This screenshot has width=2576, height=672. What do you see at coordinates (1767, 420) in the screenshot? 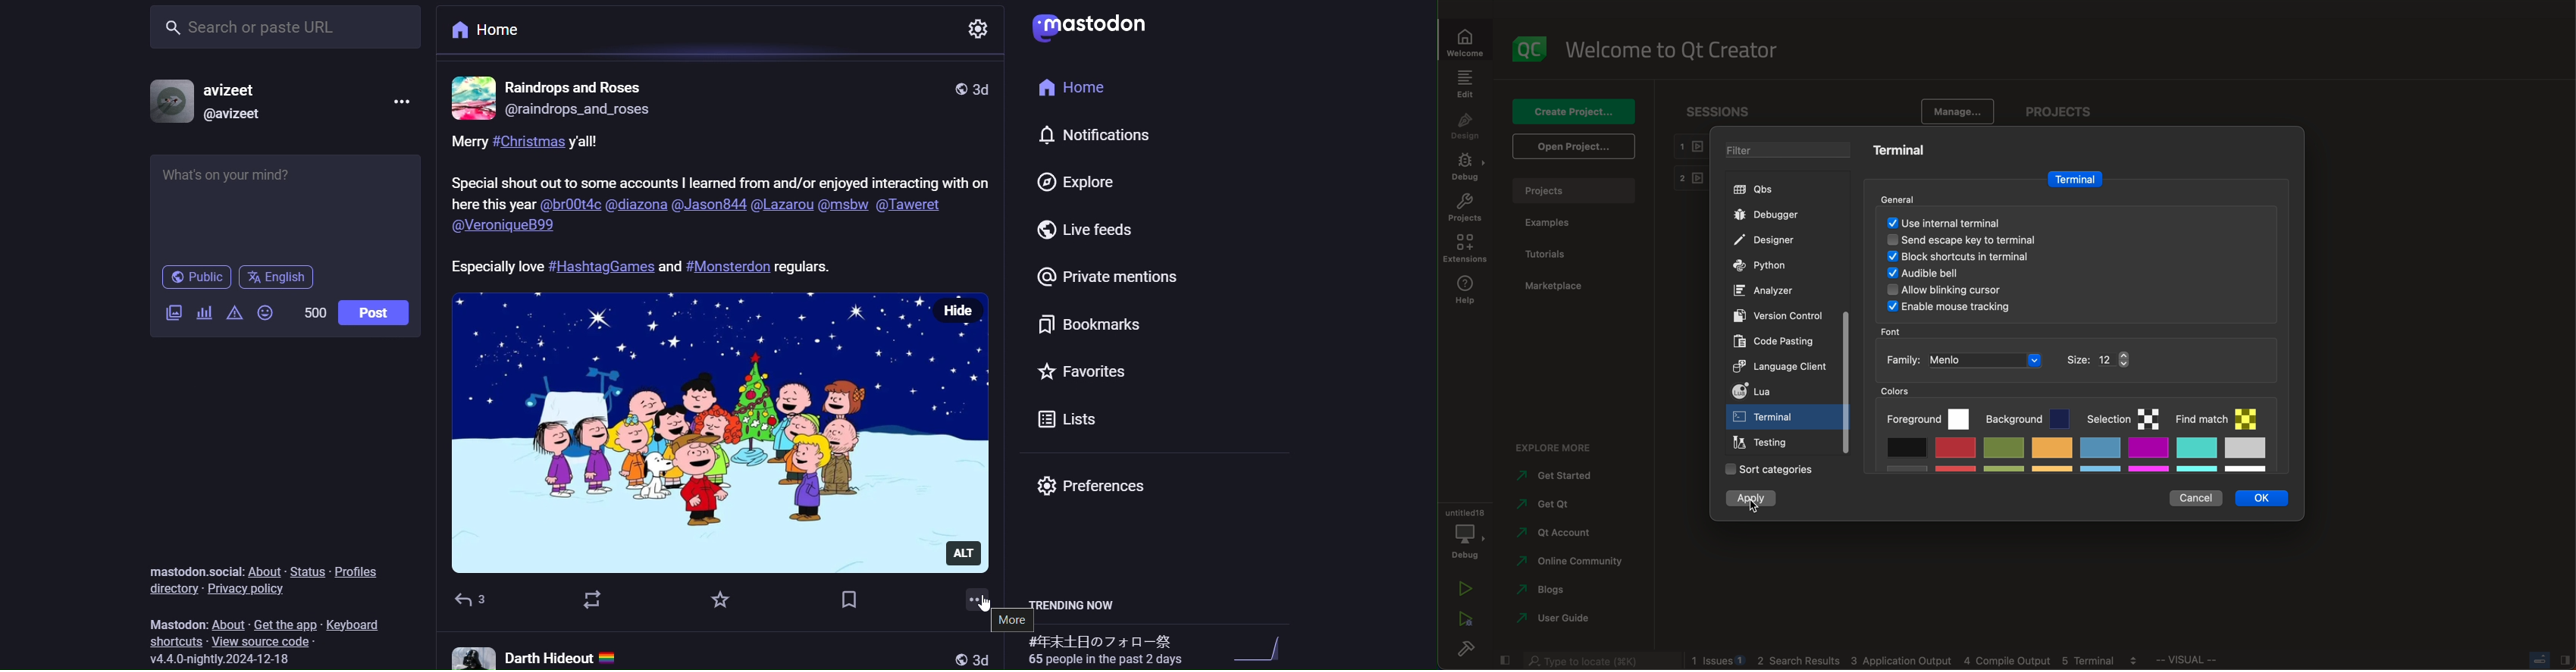
I see `on click ` at bounding box center [1767, 420].